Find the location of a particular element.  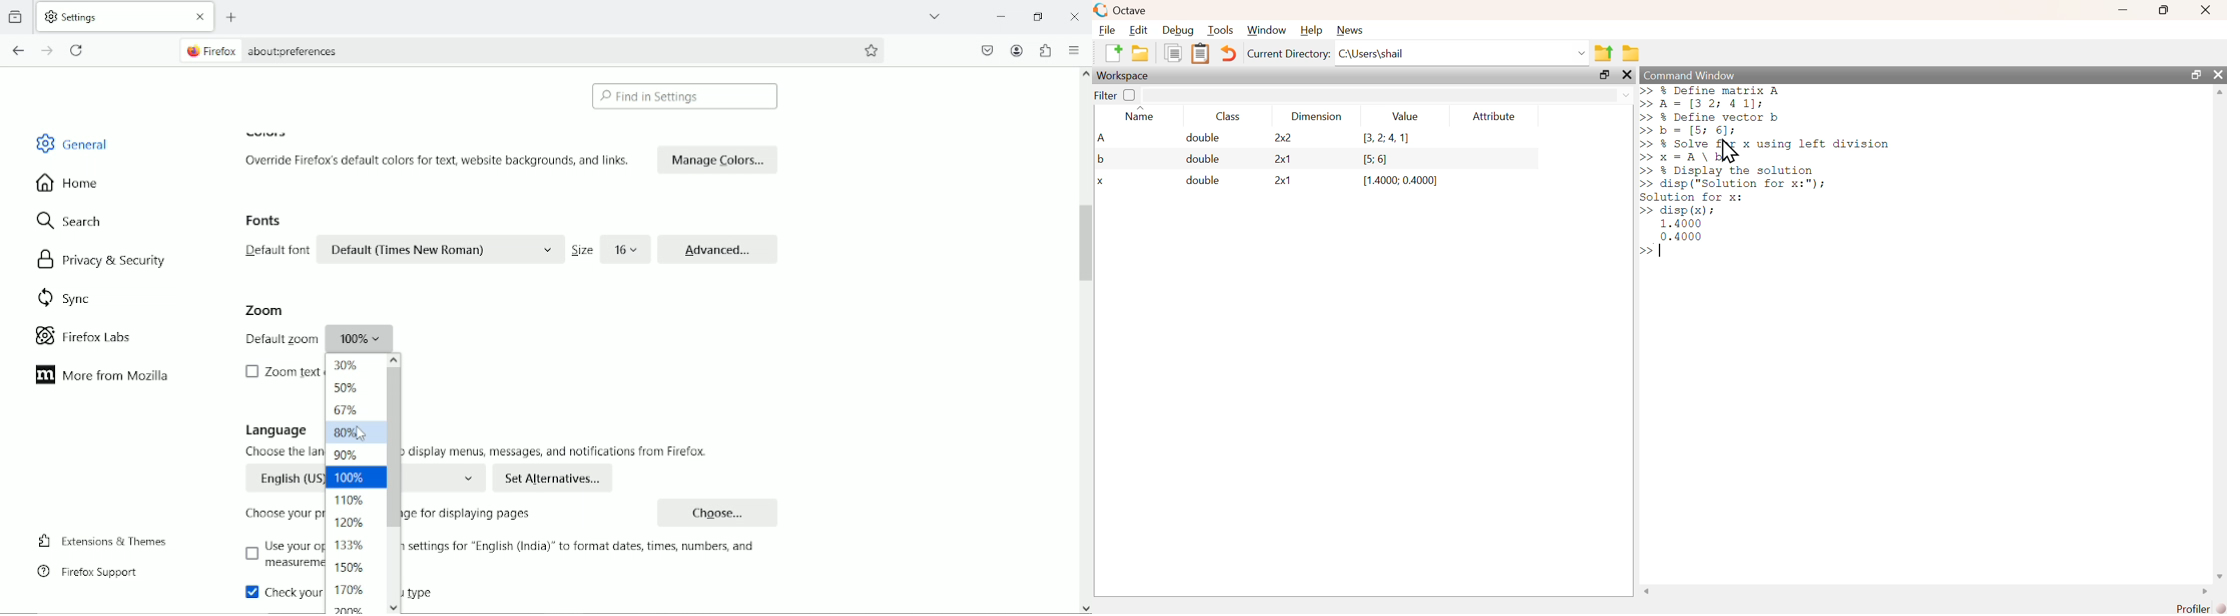

restore down is located at coordinates (1039, 16).